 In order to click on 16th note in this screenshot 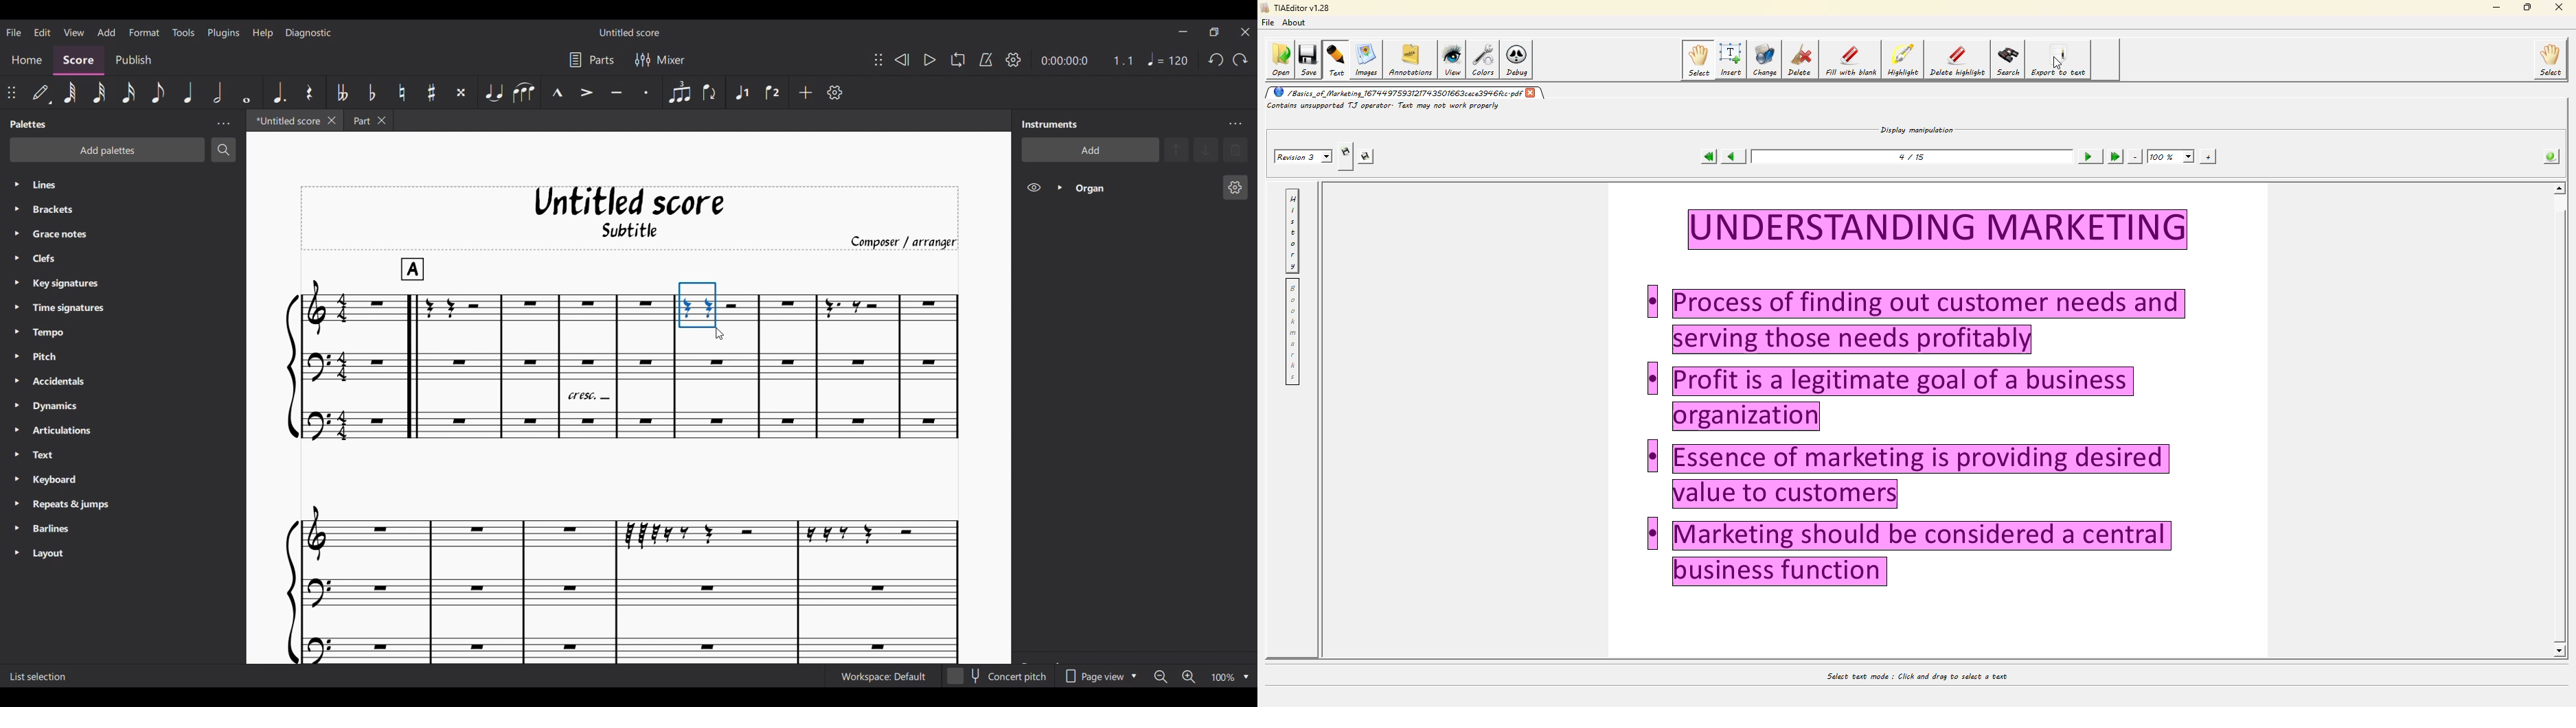, I will do `click(128, 93)`.